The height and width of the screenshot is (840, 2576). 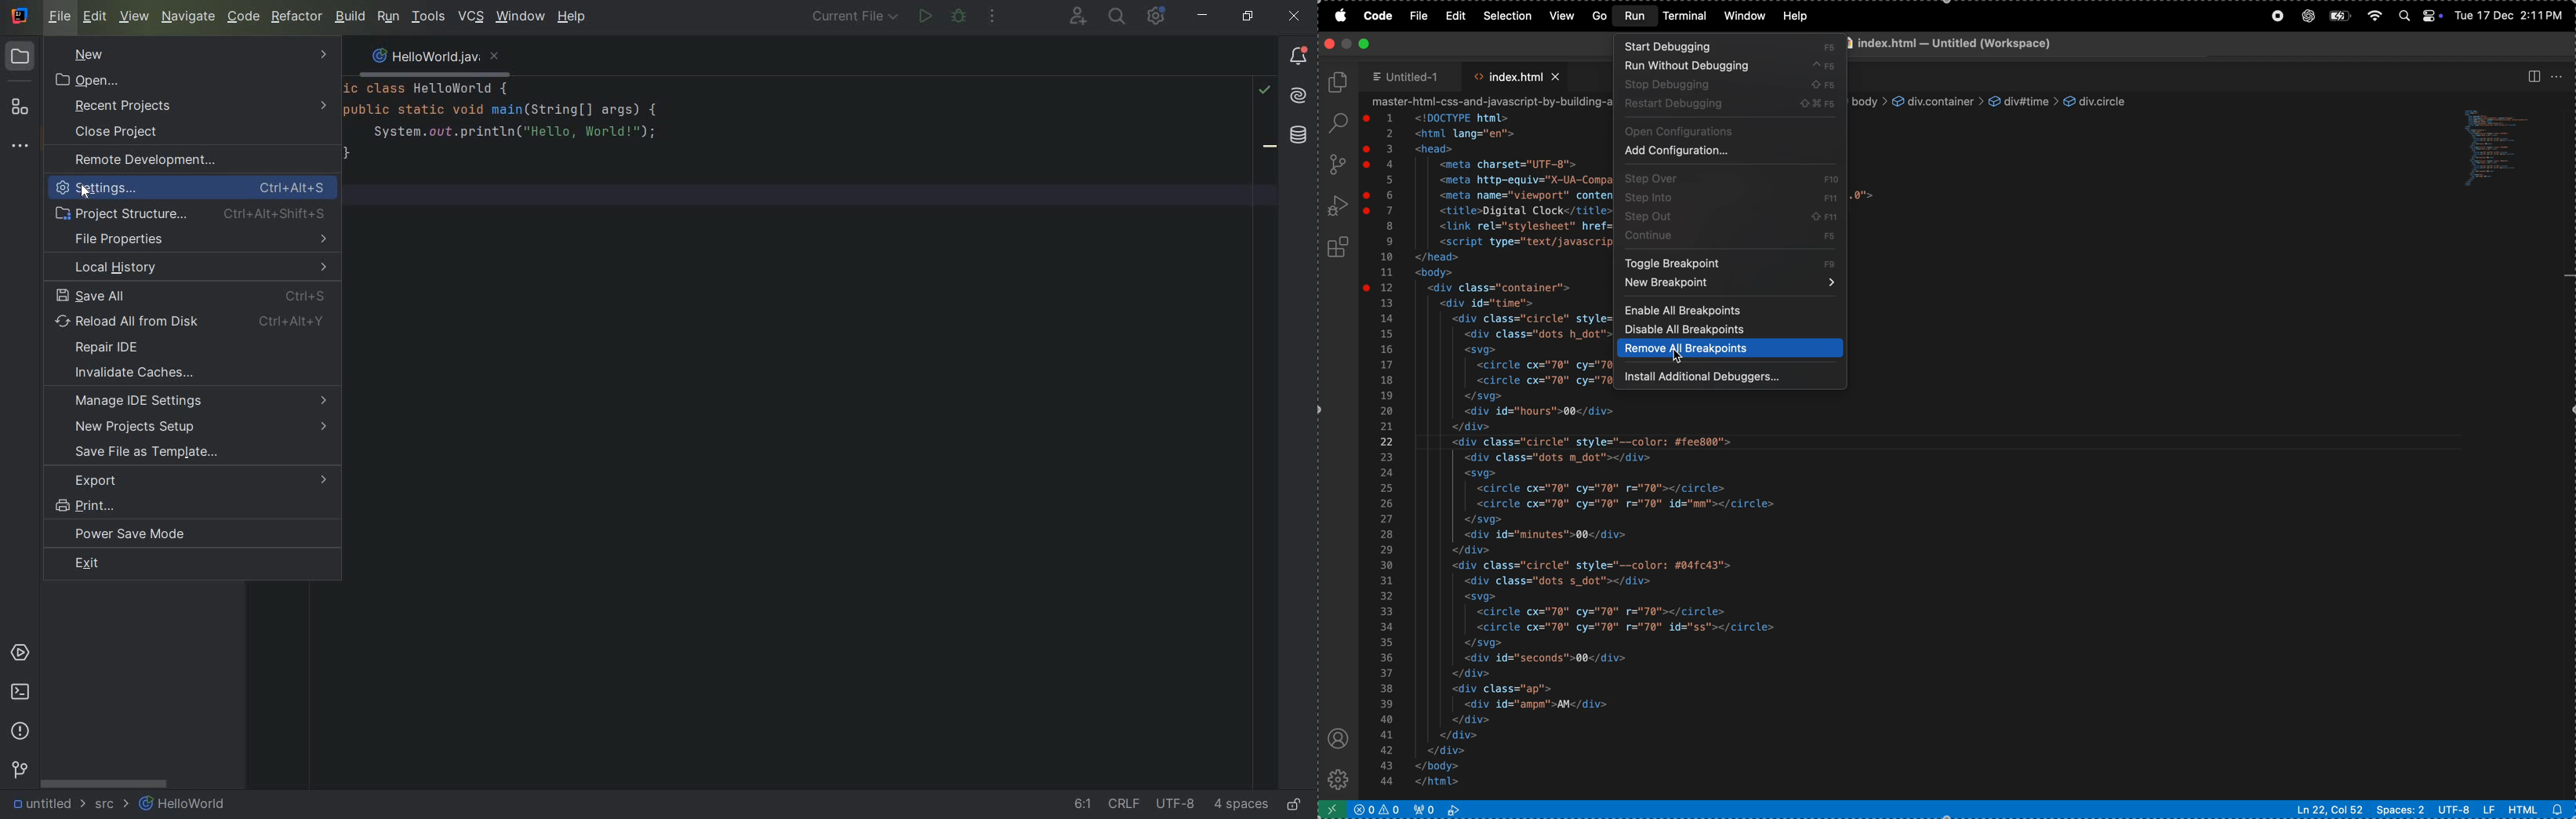 I want to click on no problems, so click(x=1380, y=808).